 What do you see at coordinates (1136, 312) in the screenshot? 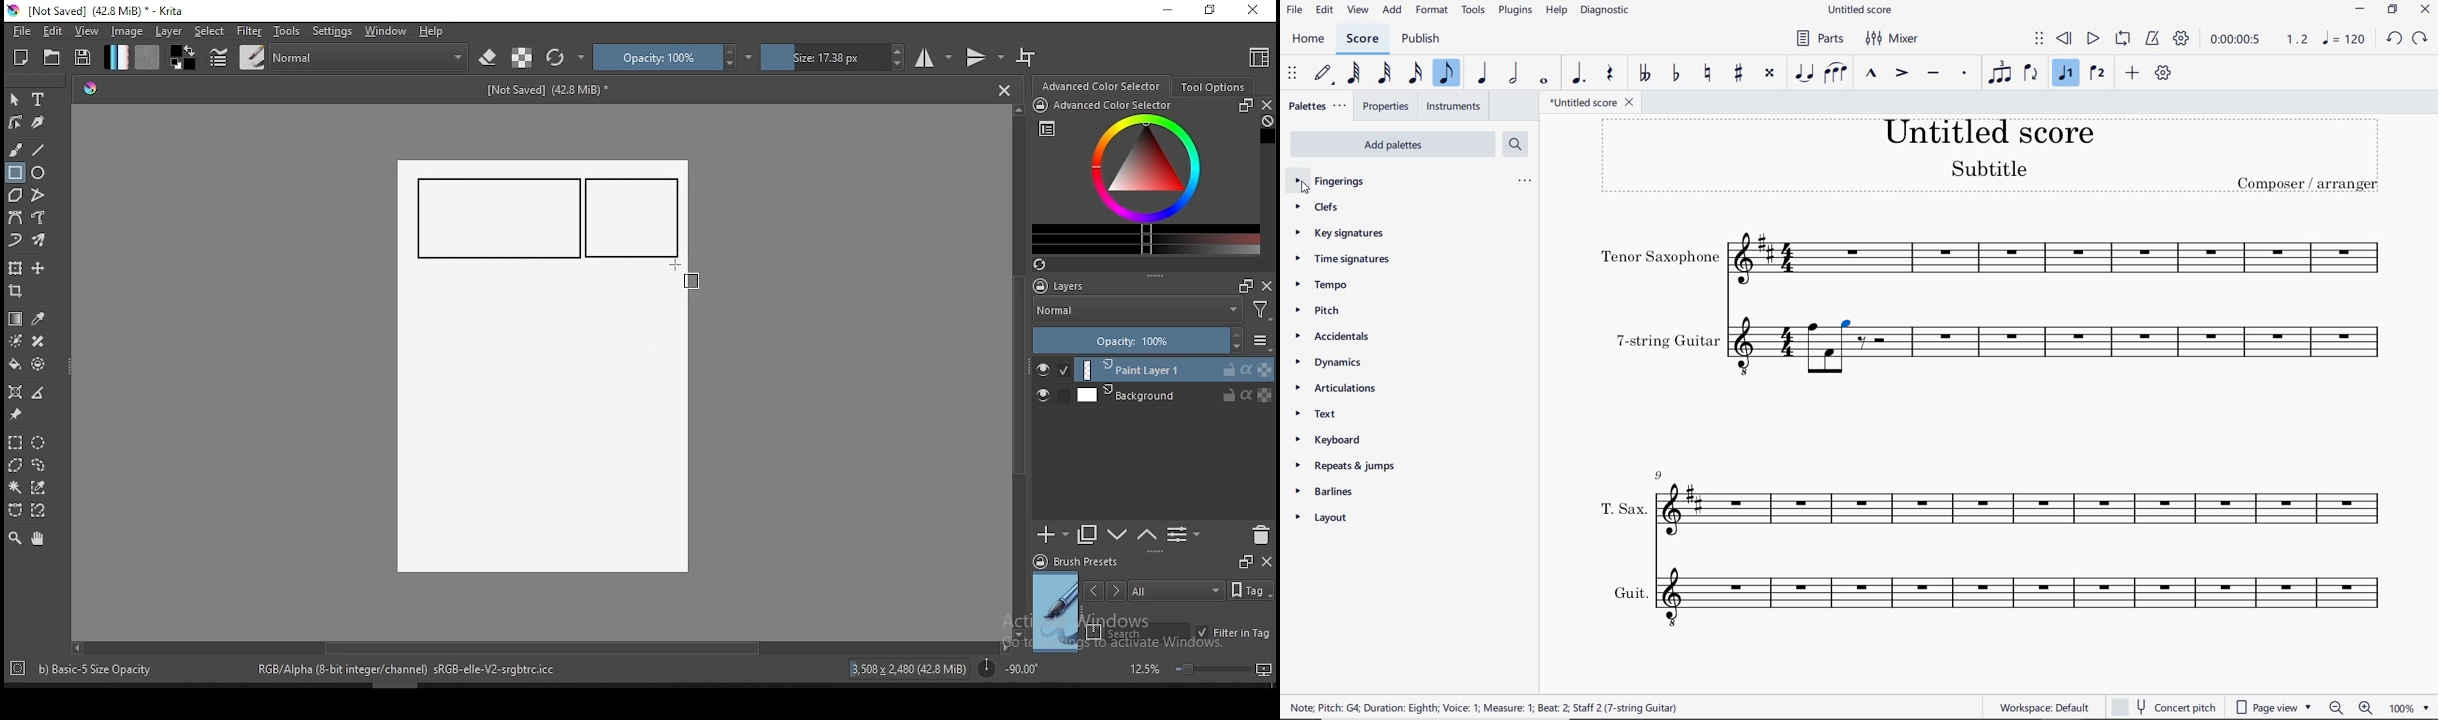
I see `blending mode` at bounding box center [1136, 312].